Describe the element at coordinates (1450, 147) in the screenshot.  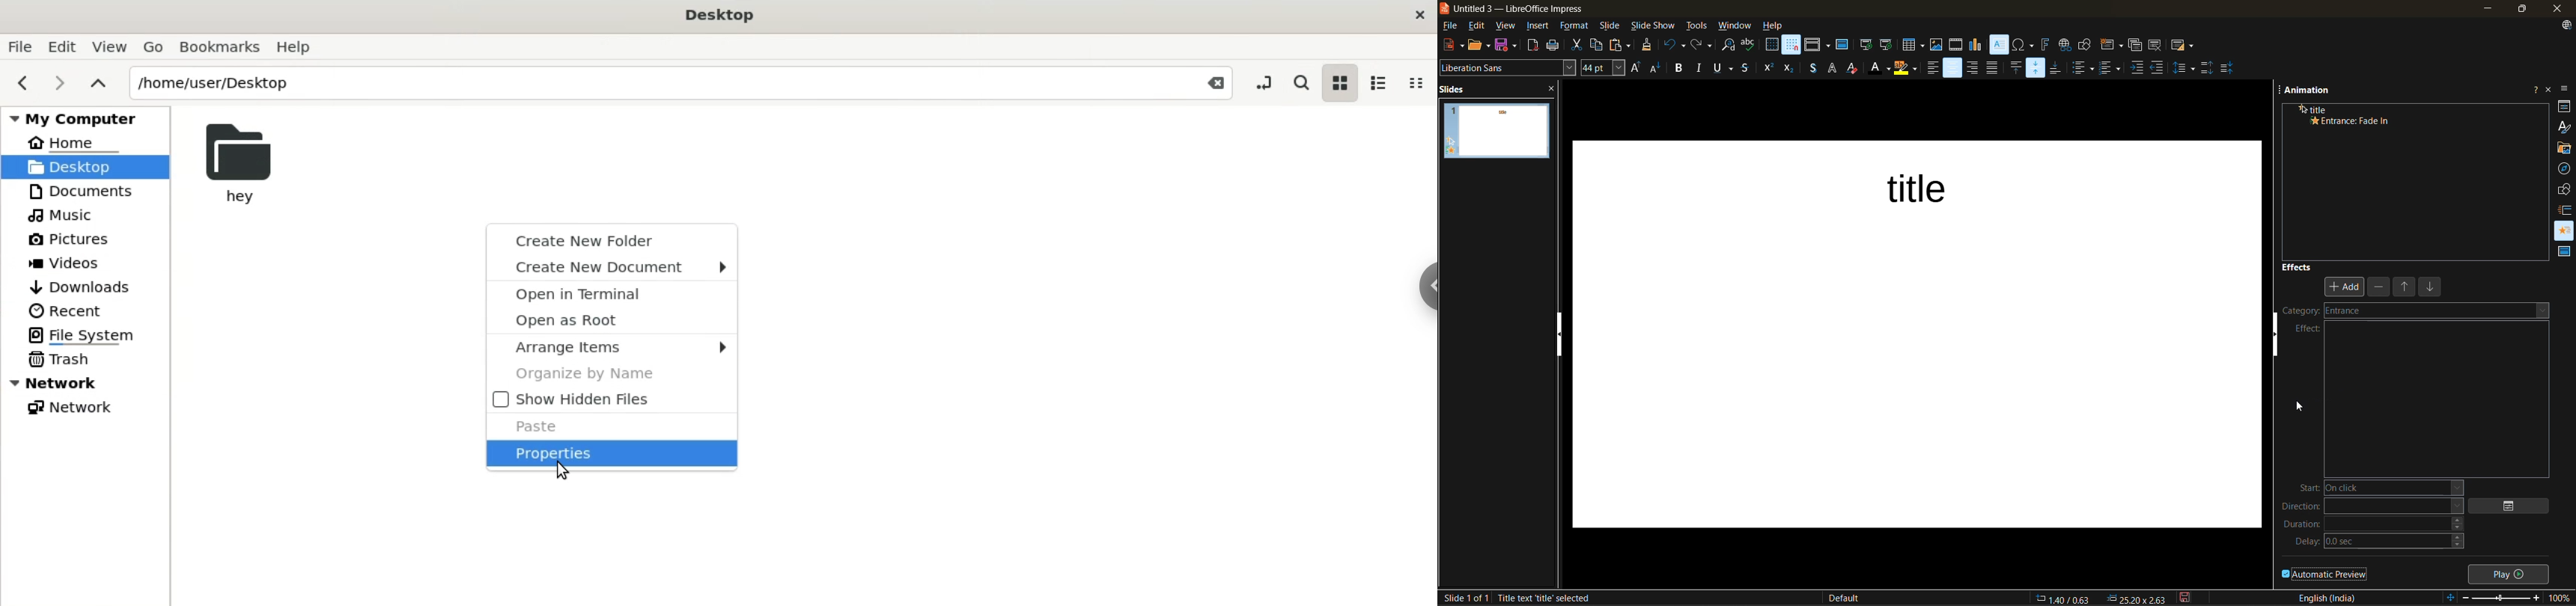
I see `animation added to the slide` at that location.